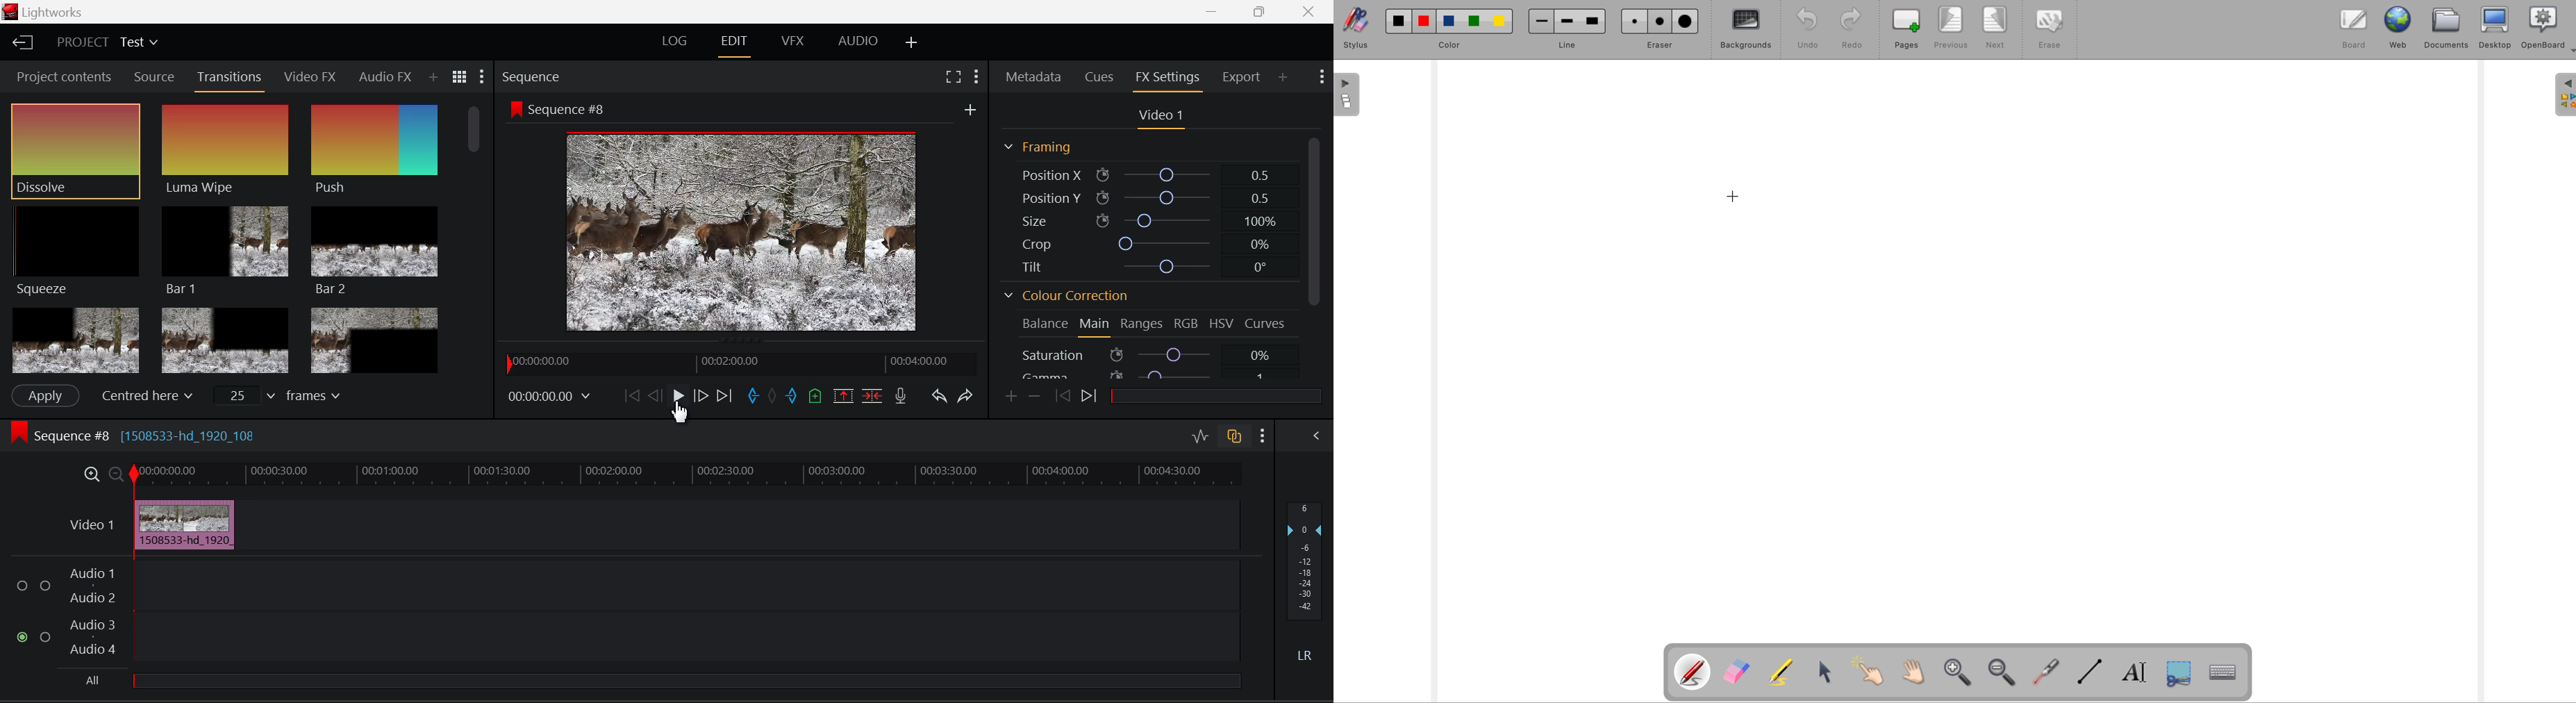  What do you see at coordinates (1661, 29) in the screenshot?
I see `eraser` at bounding box center [1661, 29].